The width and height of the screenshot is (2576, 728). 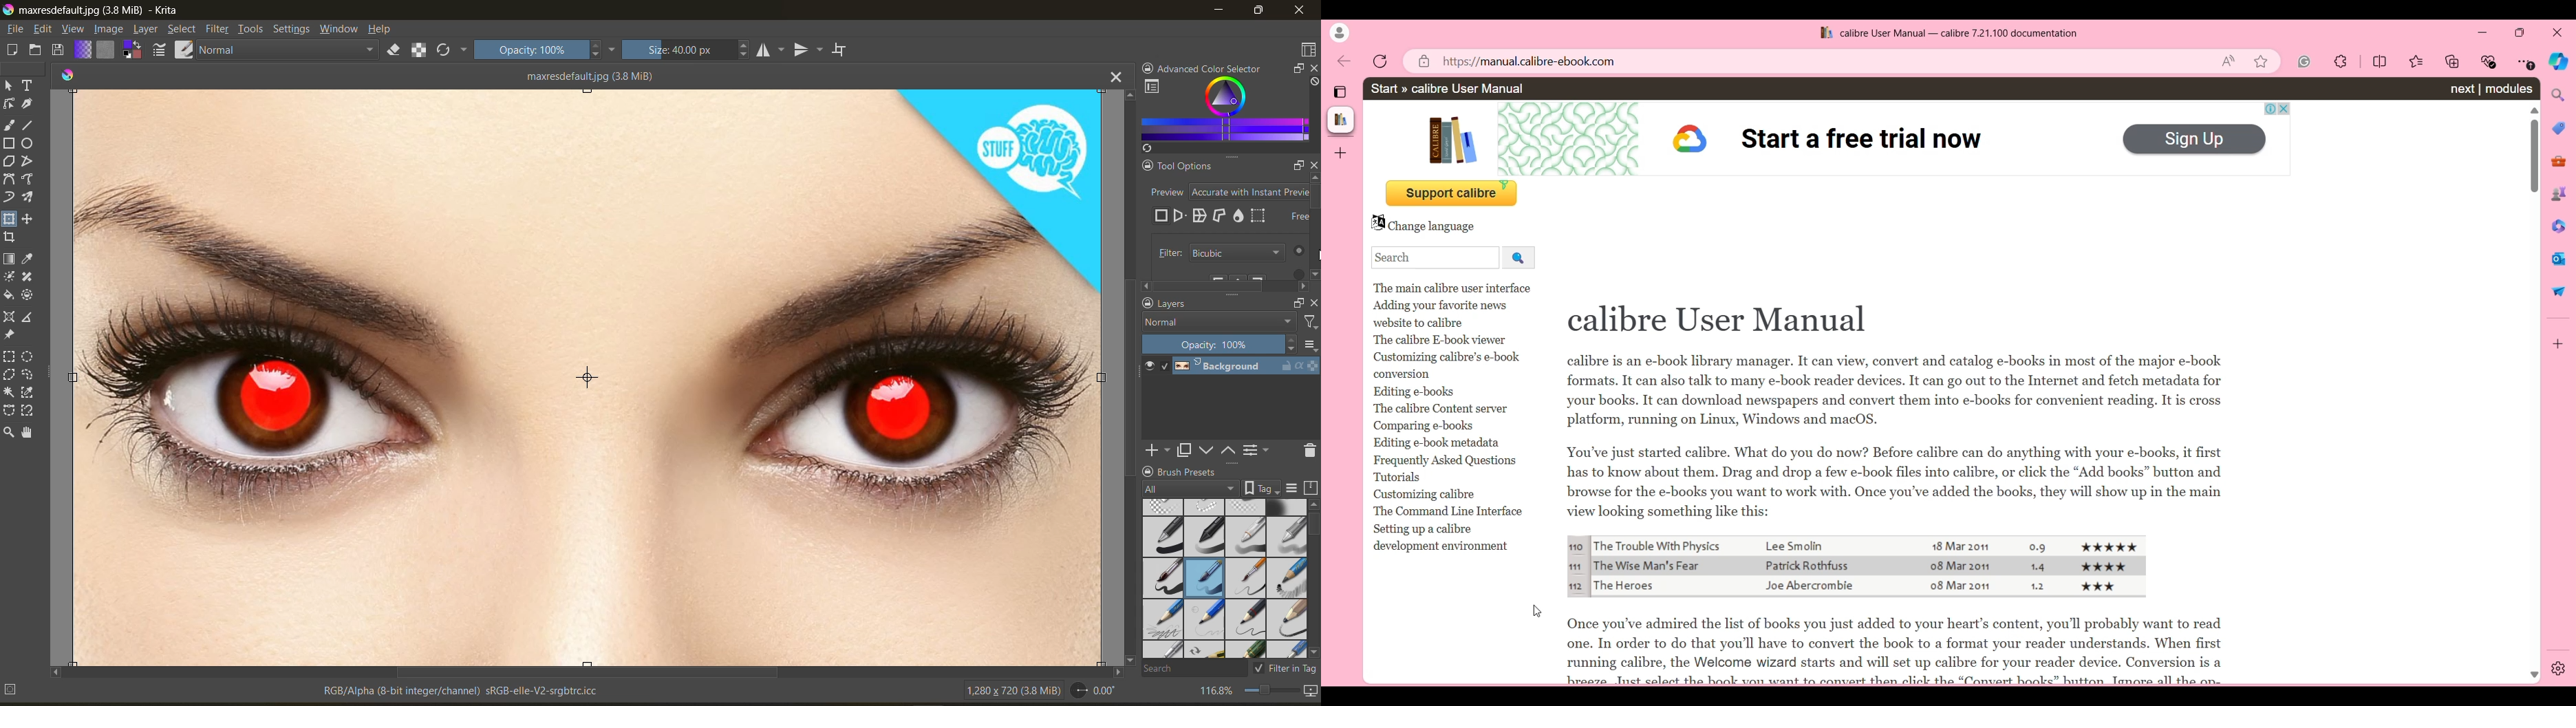 What do you see at coordinates (11, 237) in the screenshot?
I see `tool` at bounding box center [11, 237].